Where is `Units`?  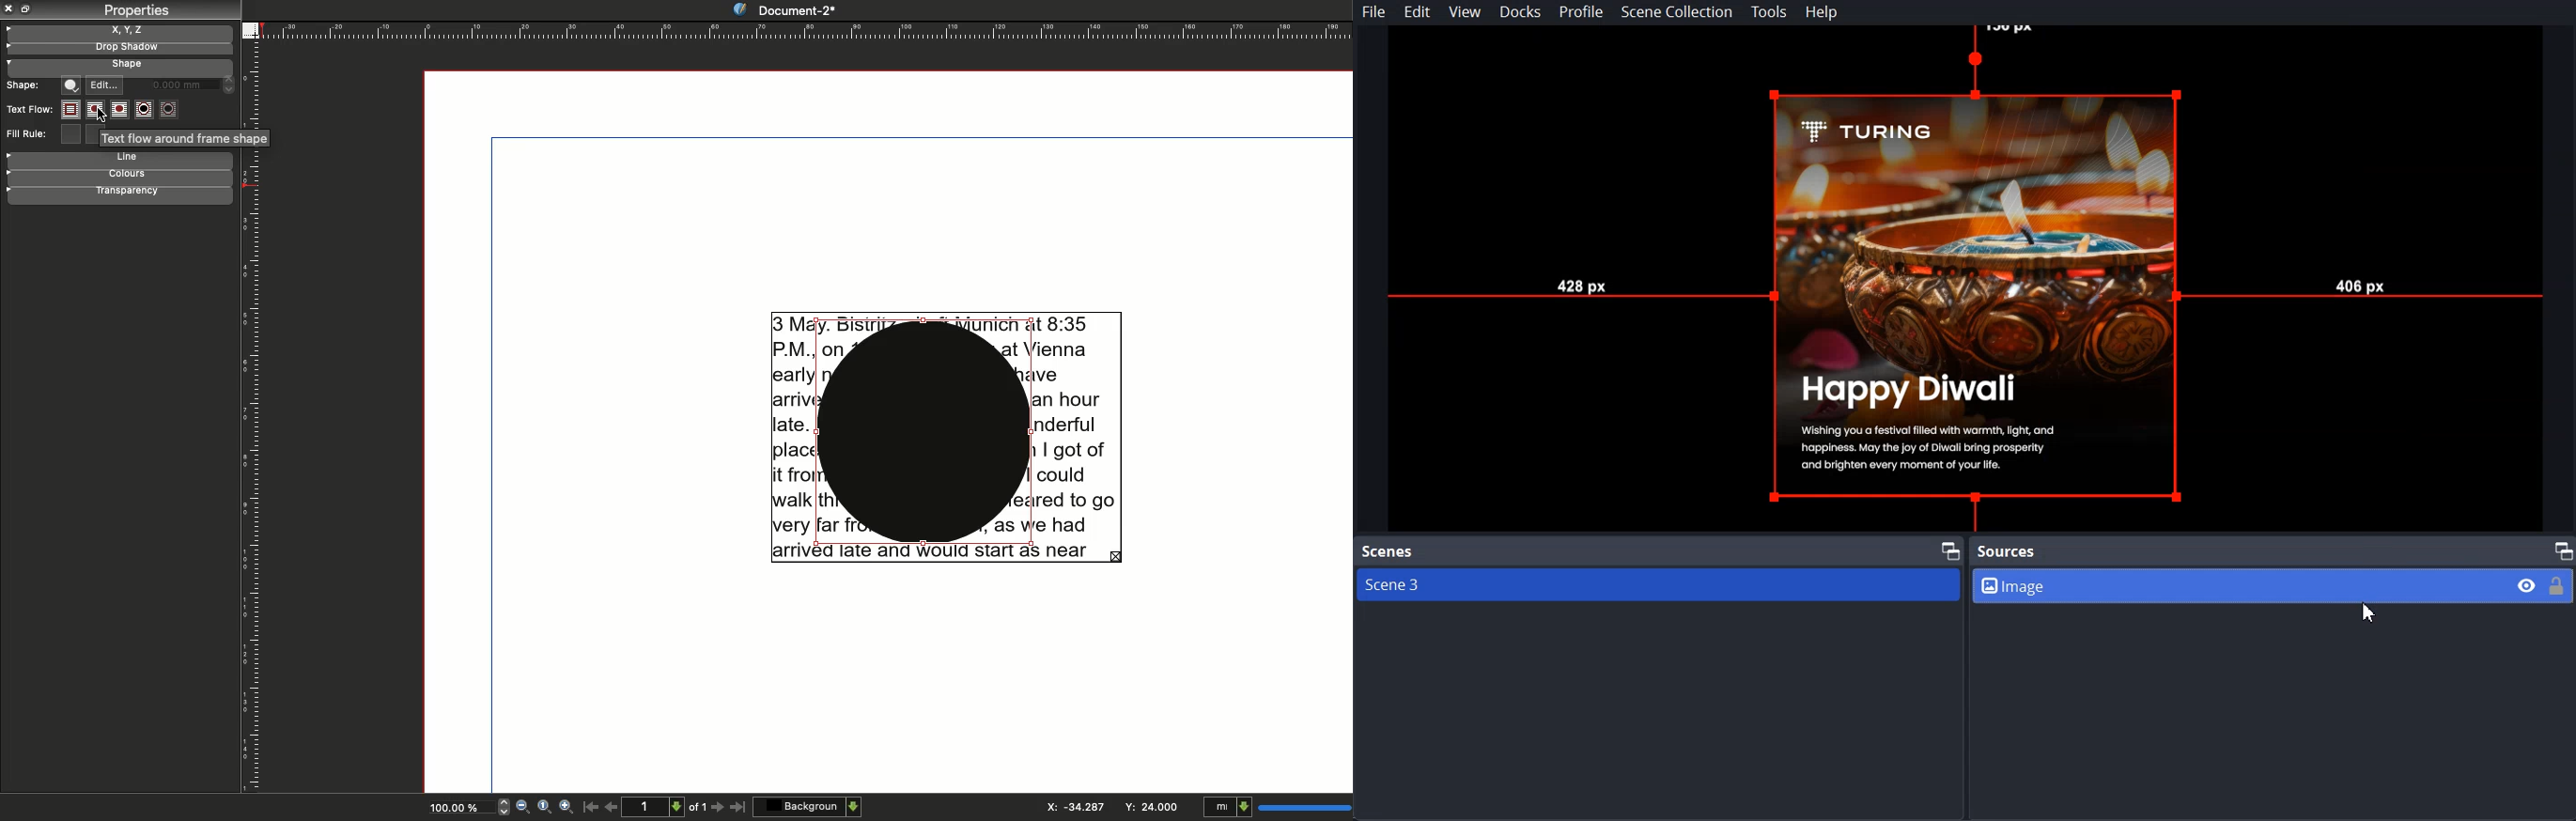 Units is located at coordinates (1278, 805).